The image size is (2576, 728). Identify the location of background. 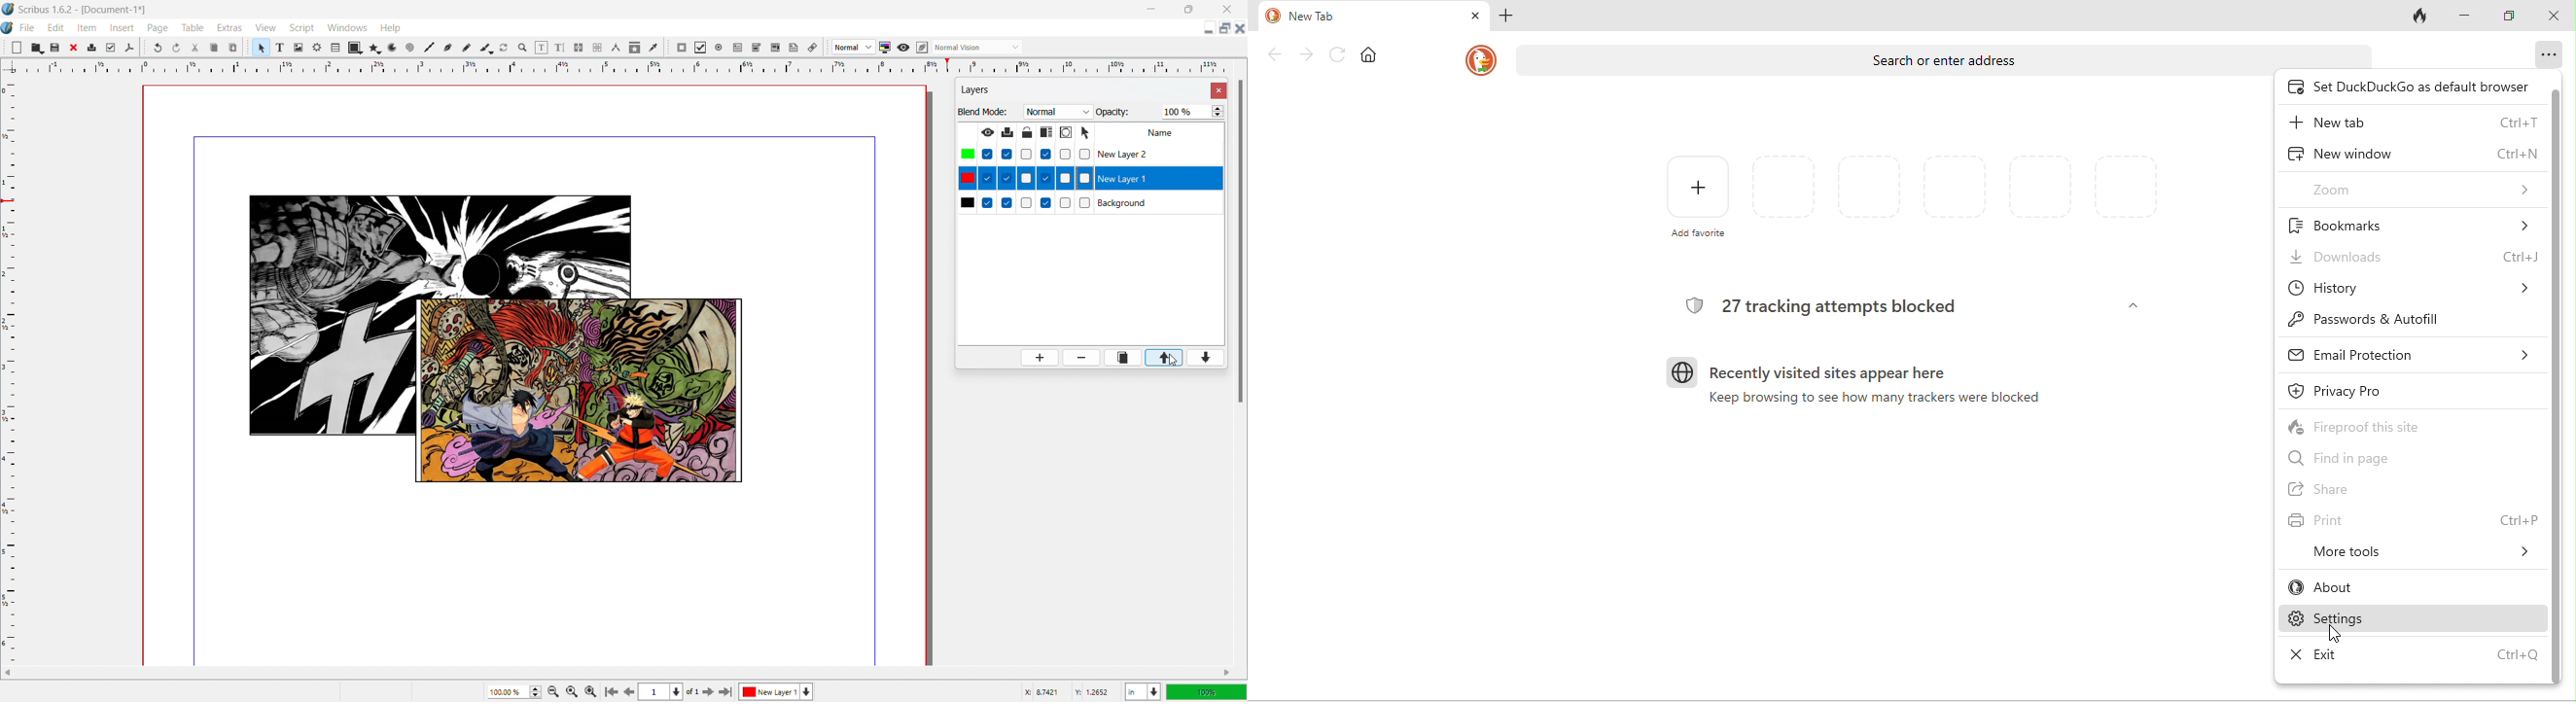
(1158, 202).